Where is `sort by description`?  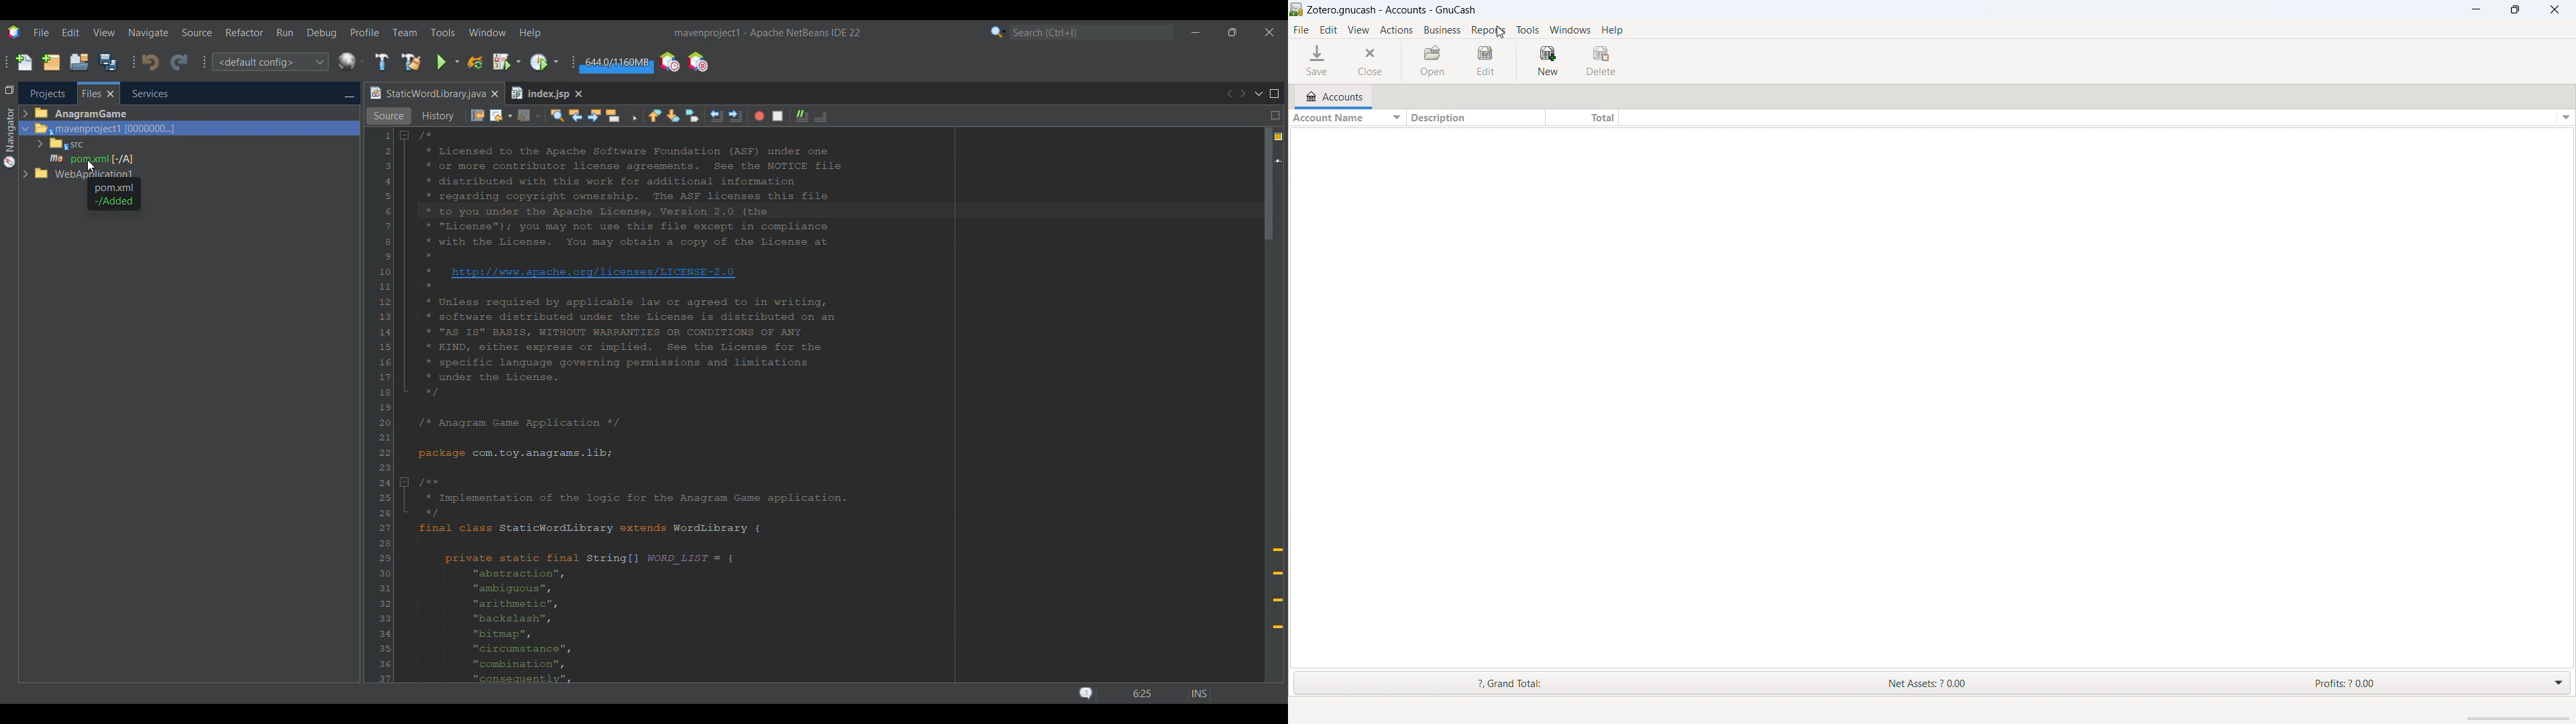 sort by description is located at coordinates (1473, 119).